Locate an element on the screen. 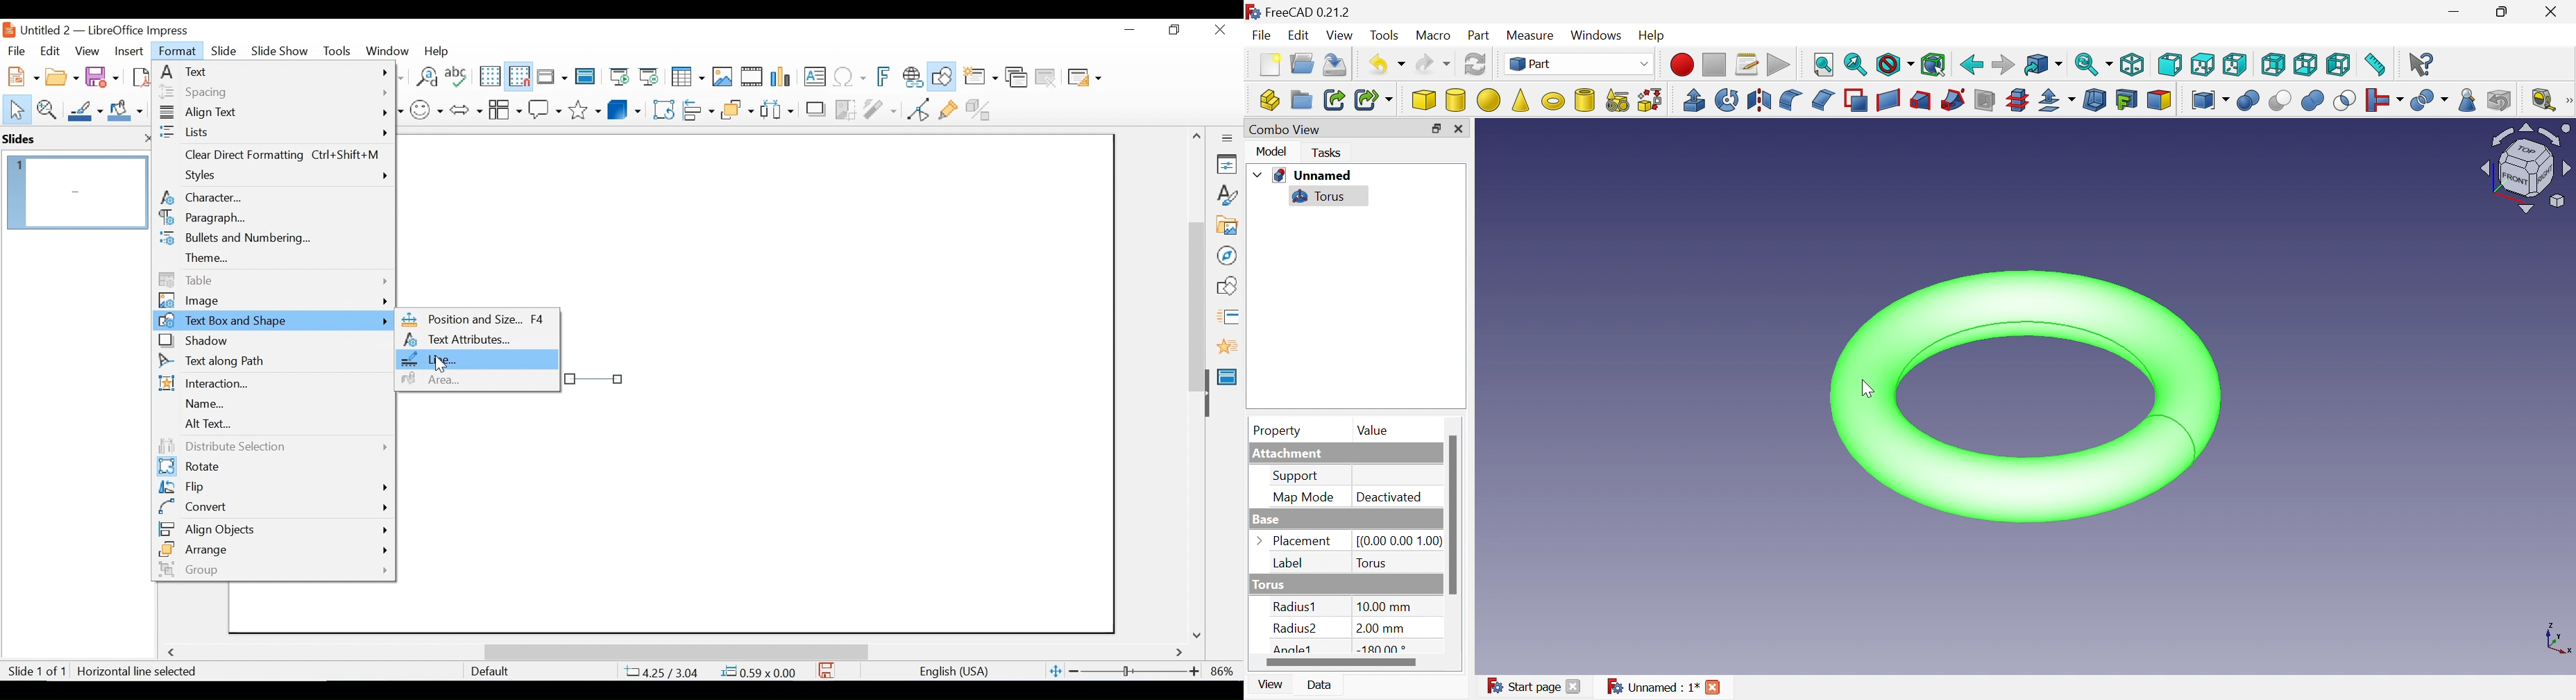  Redo is located at coordinates (1434, 67).